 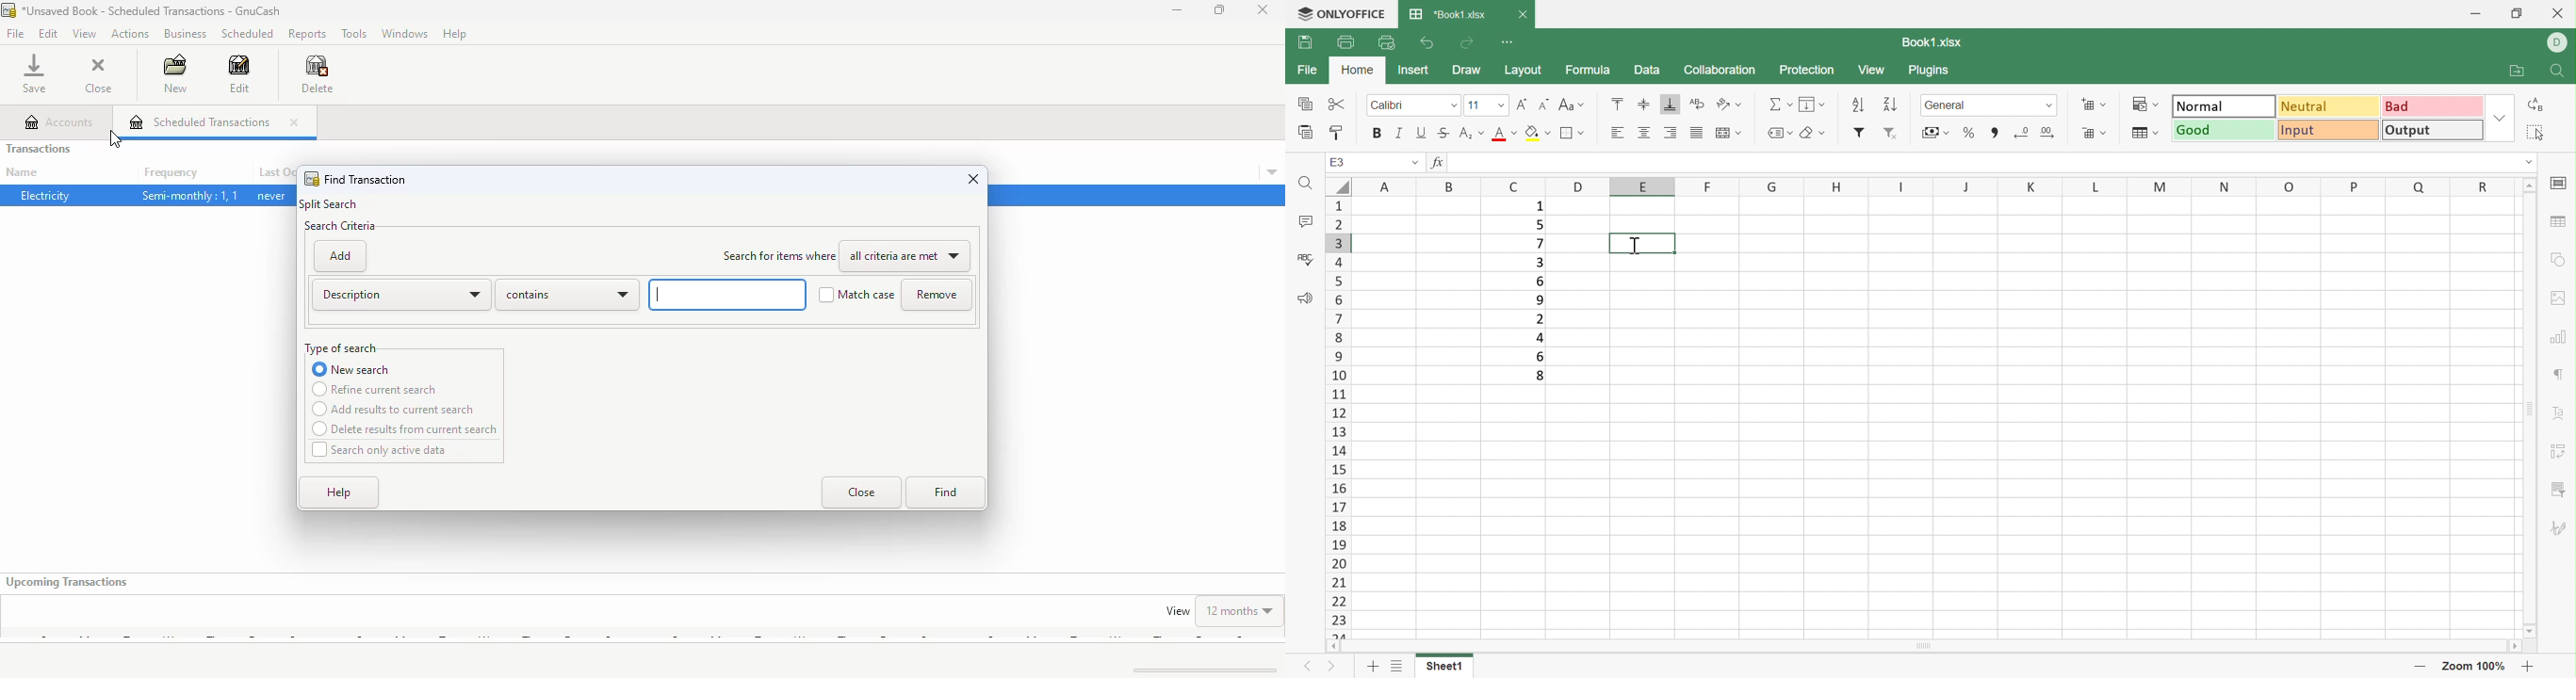 I want to click on Conditional formatting, so click(x=2148, y=104).